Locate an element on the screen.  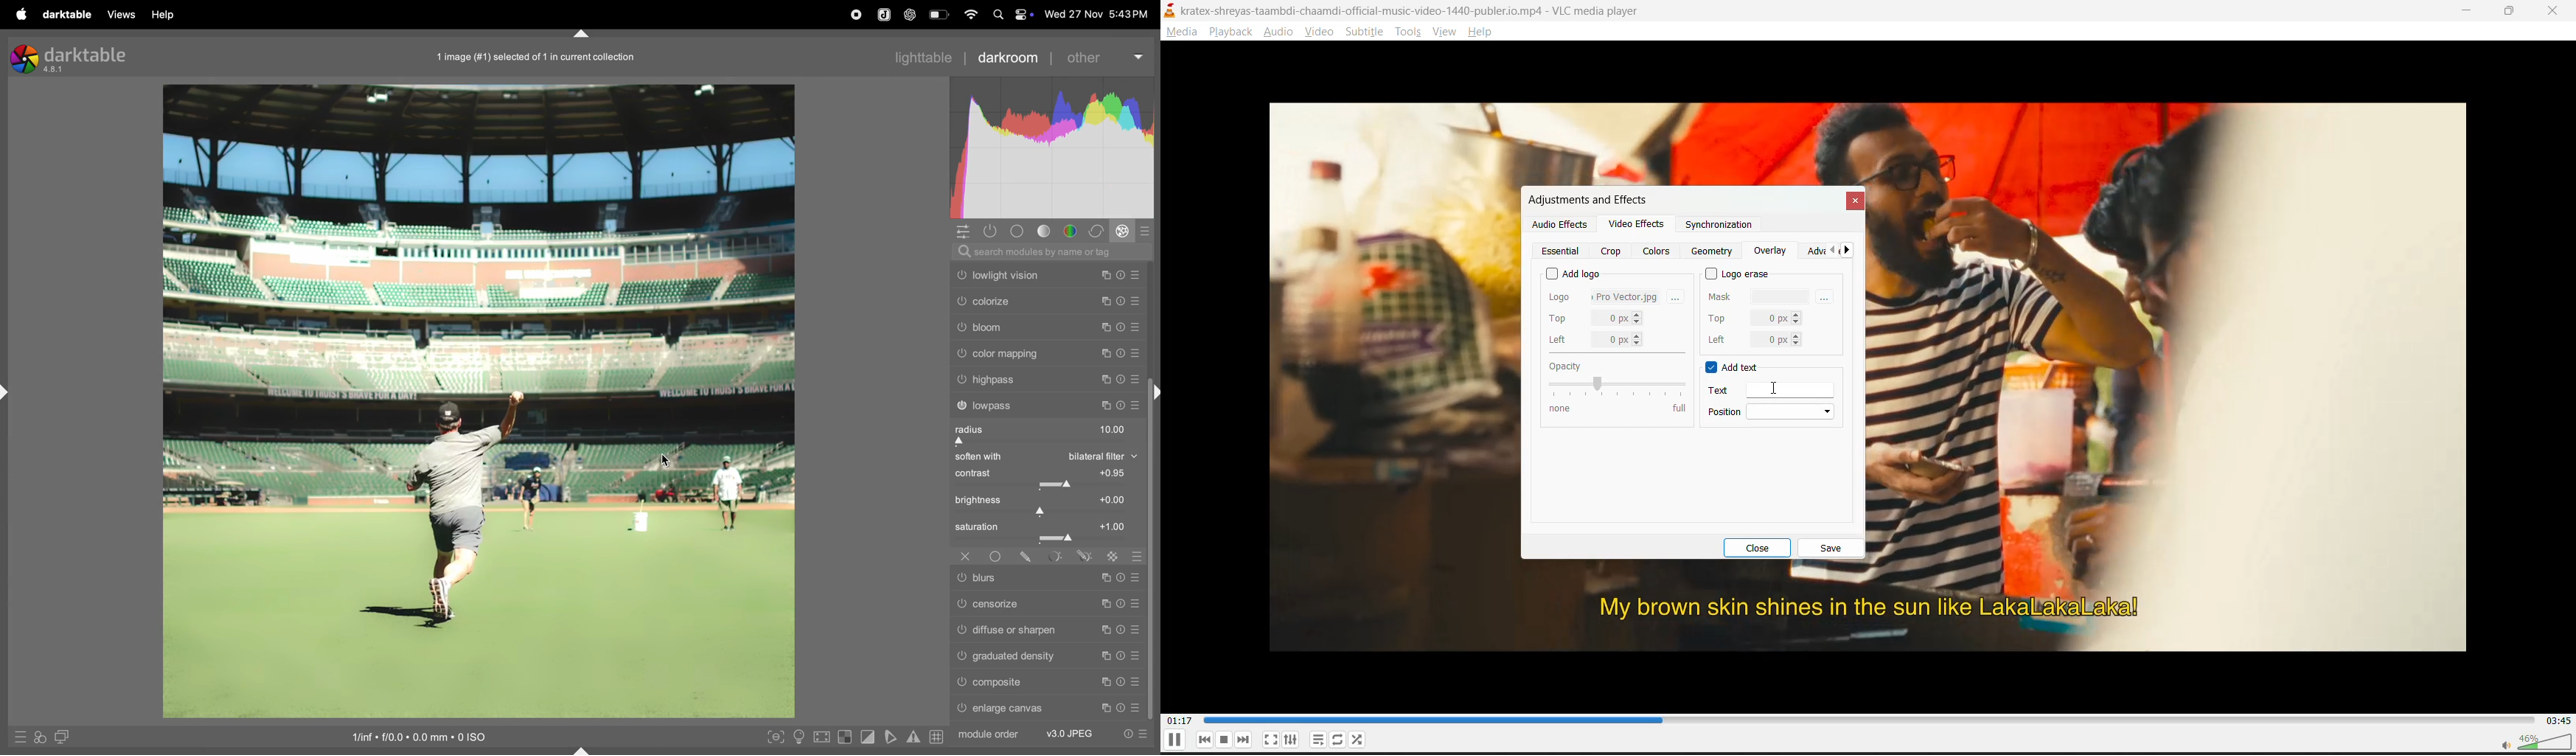
colors is located at coordinates (1072, 231).